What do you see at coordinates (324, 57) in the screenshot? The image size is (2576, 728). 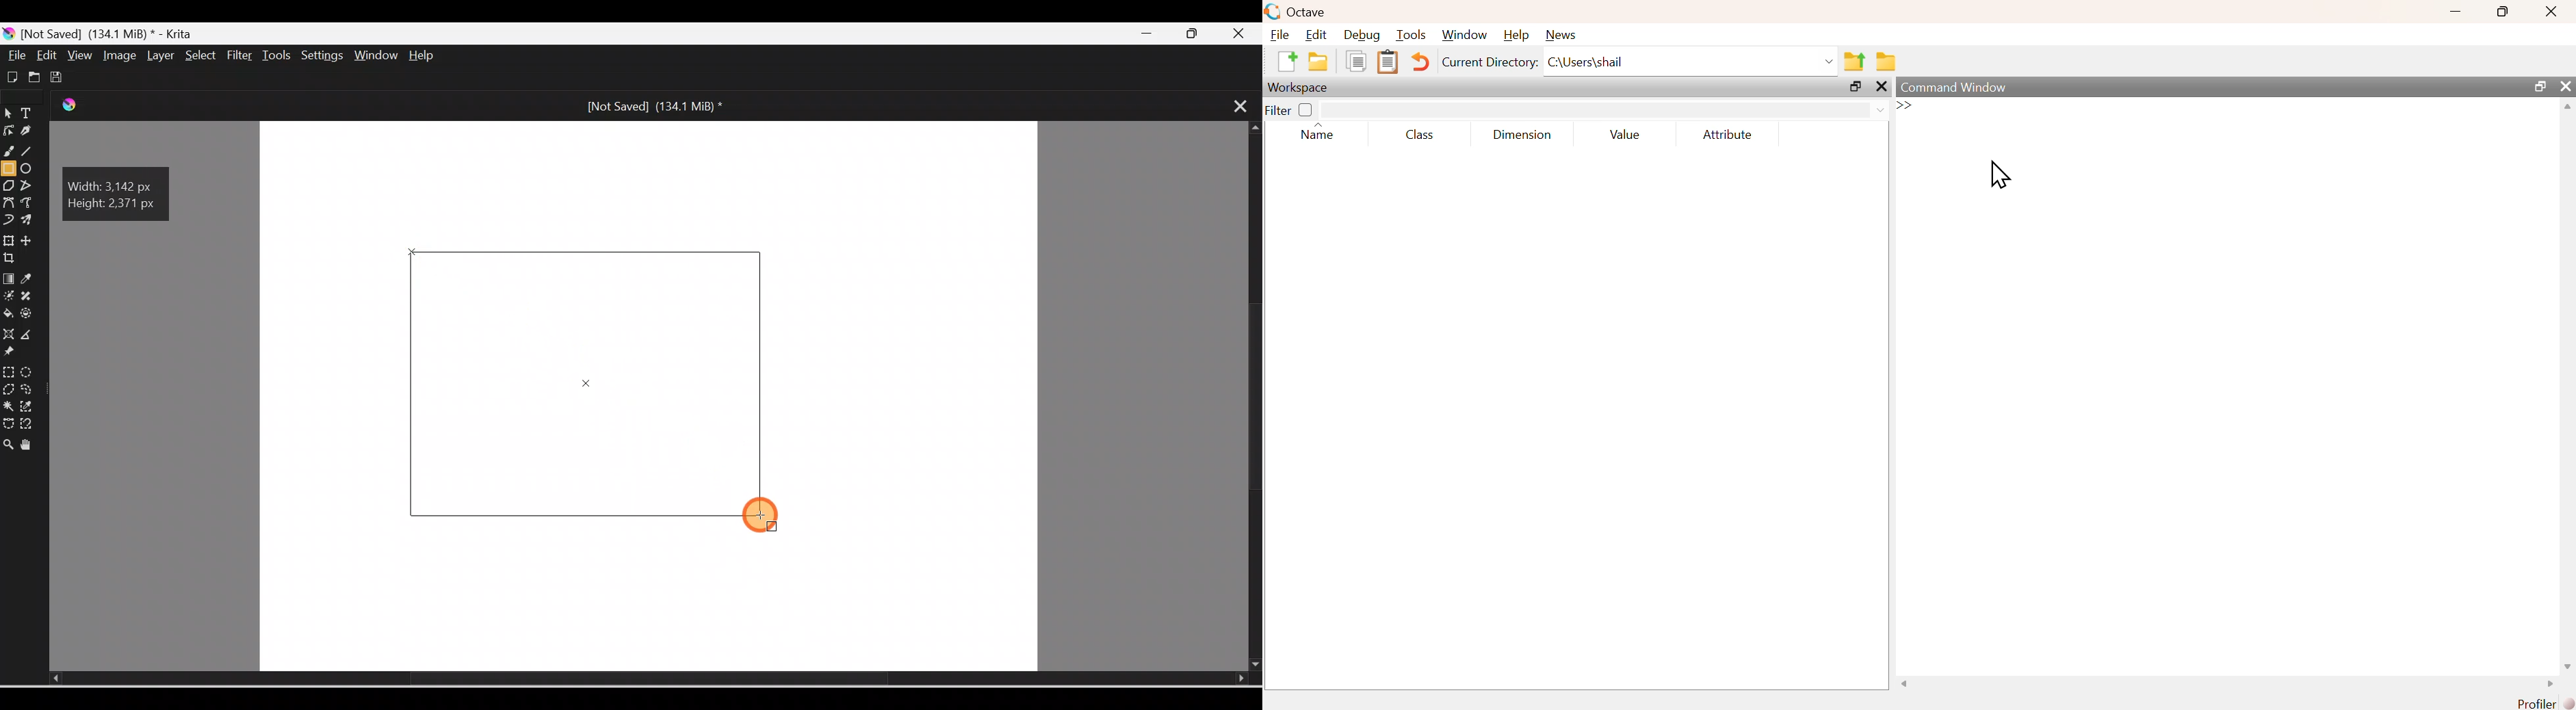 I see `Settings` at bounding box center [324, 57].